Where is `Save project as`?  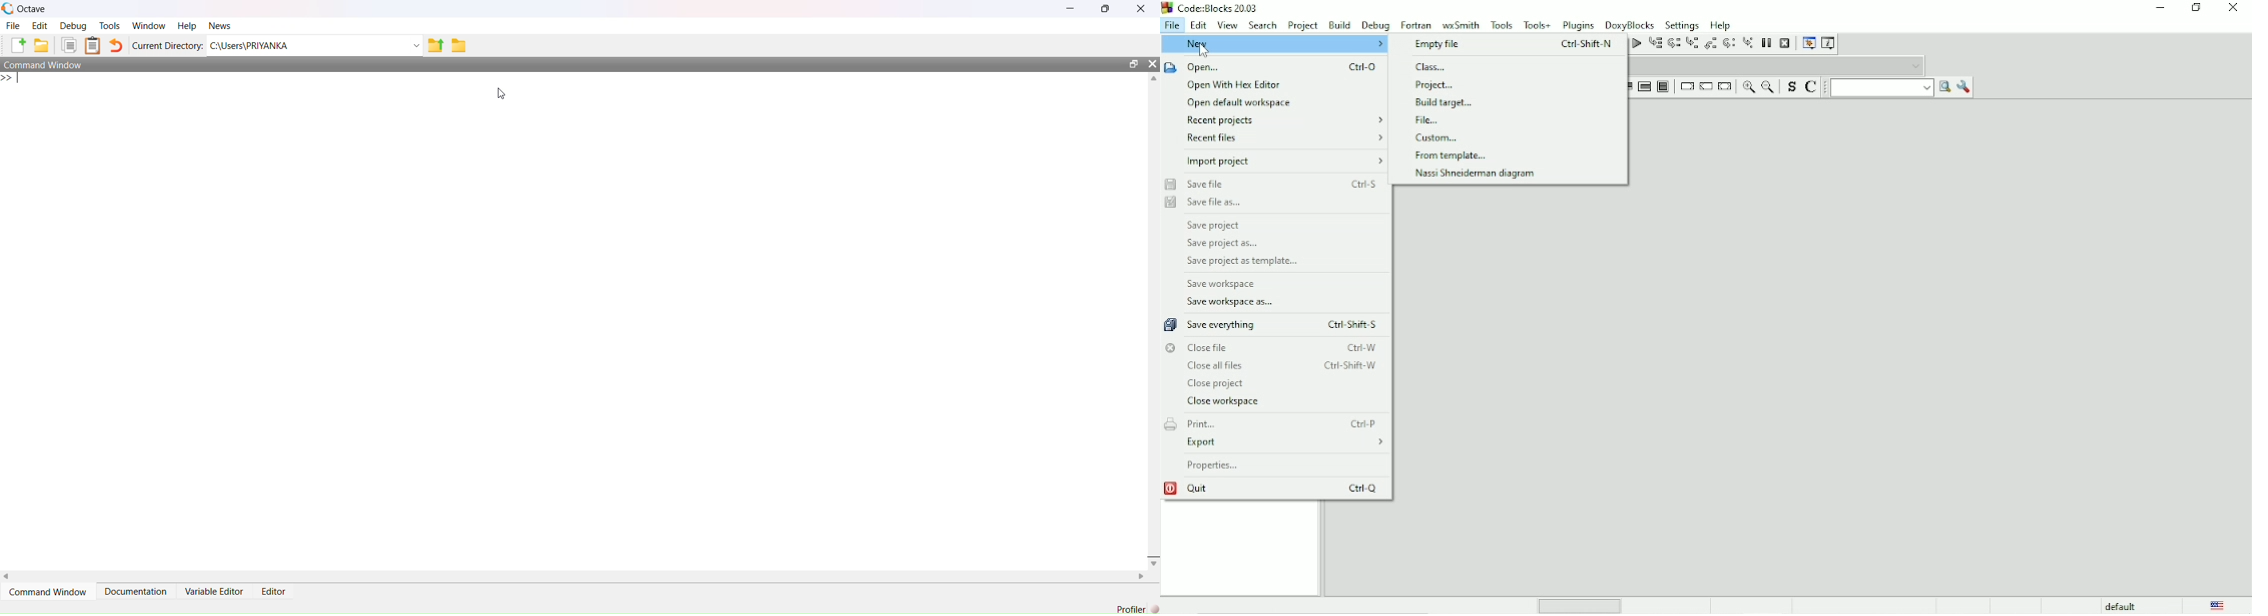 Save project as is located at coordinates (1222, 244).